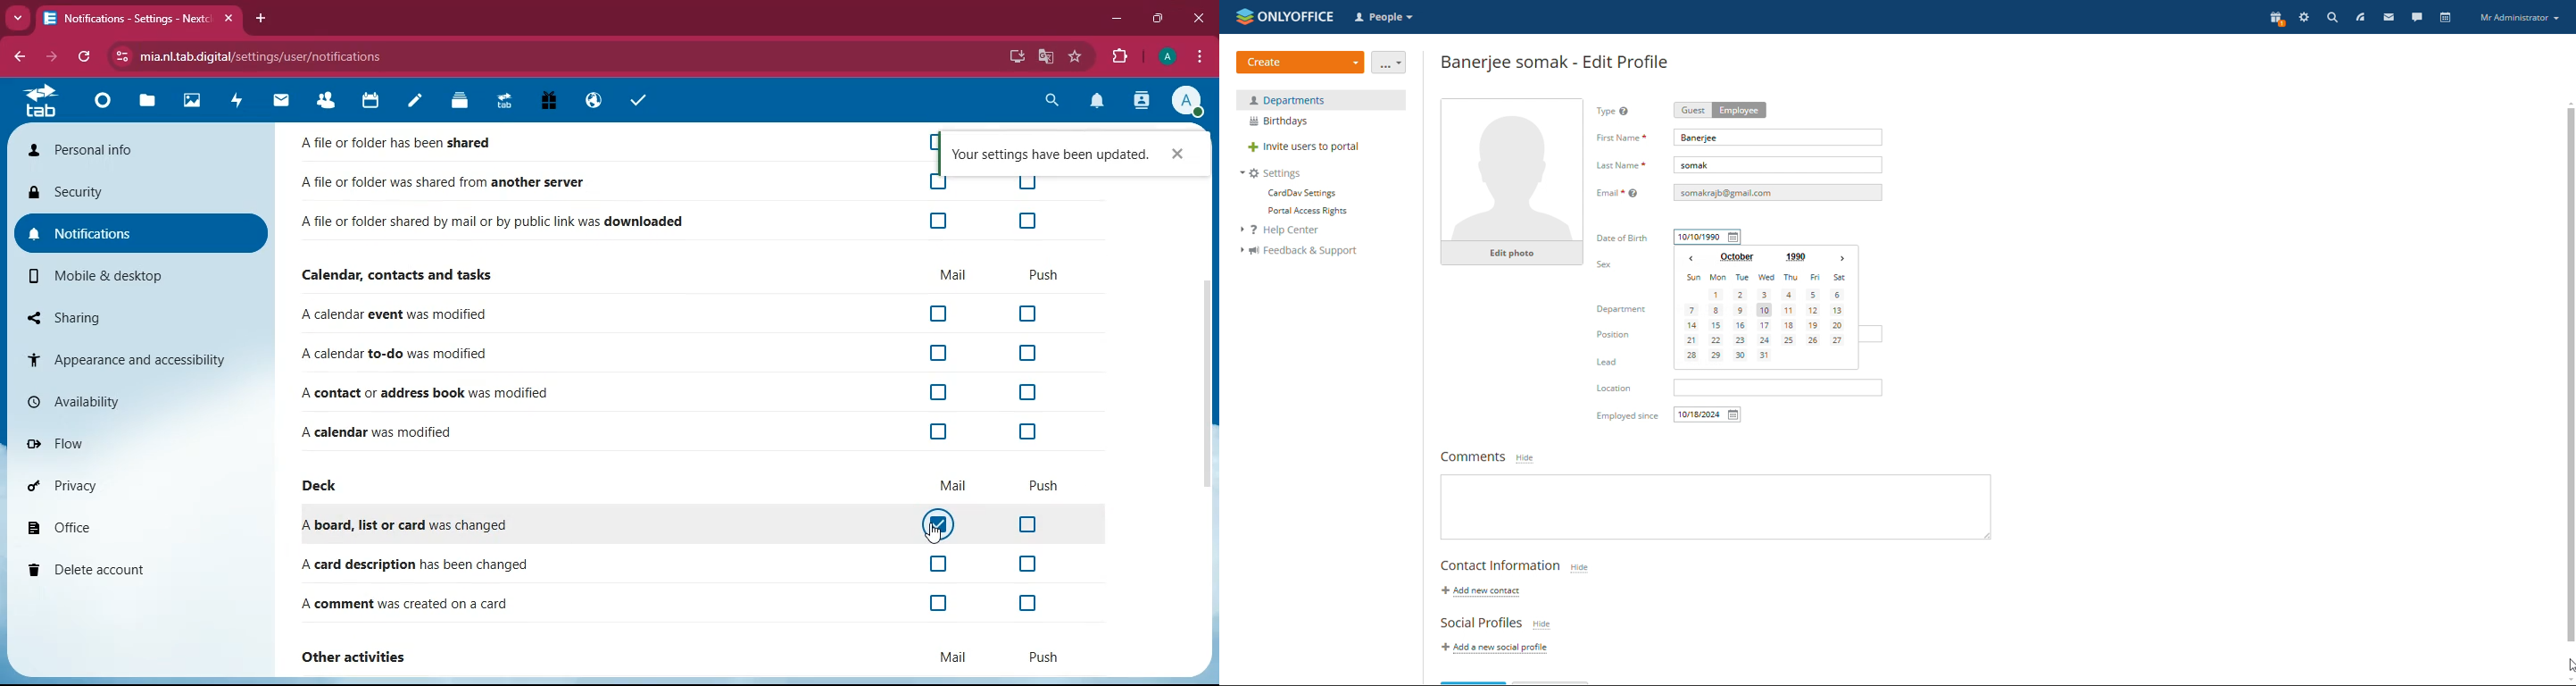 Image resolution: width=2576 pixels, height=700 pixels. What do you see at coordinates (146, 105) in the screenshot?
I see `files` at bounding box center [146, 105].